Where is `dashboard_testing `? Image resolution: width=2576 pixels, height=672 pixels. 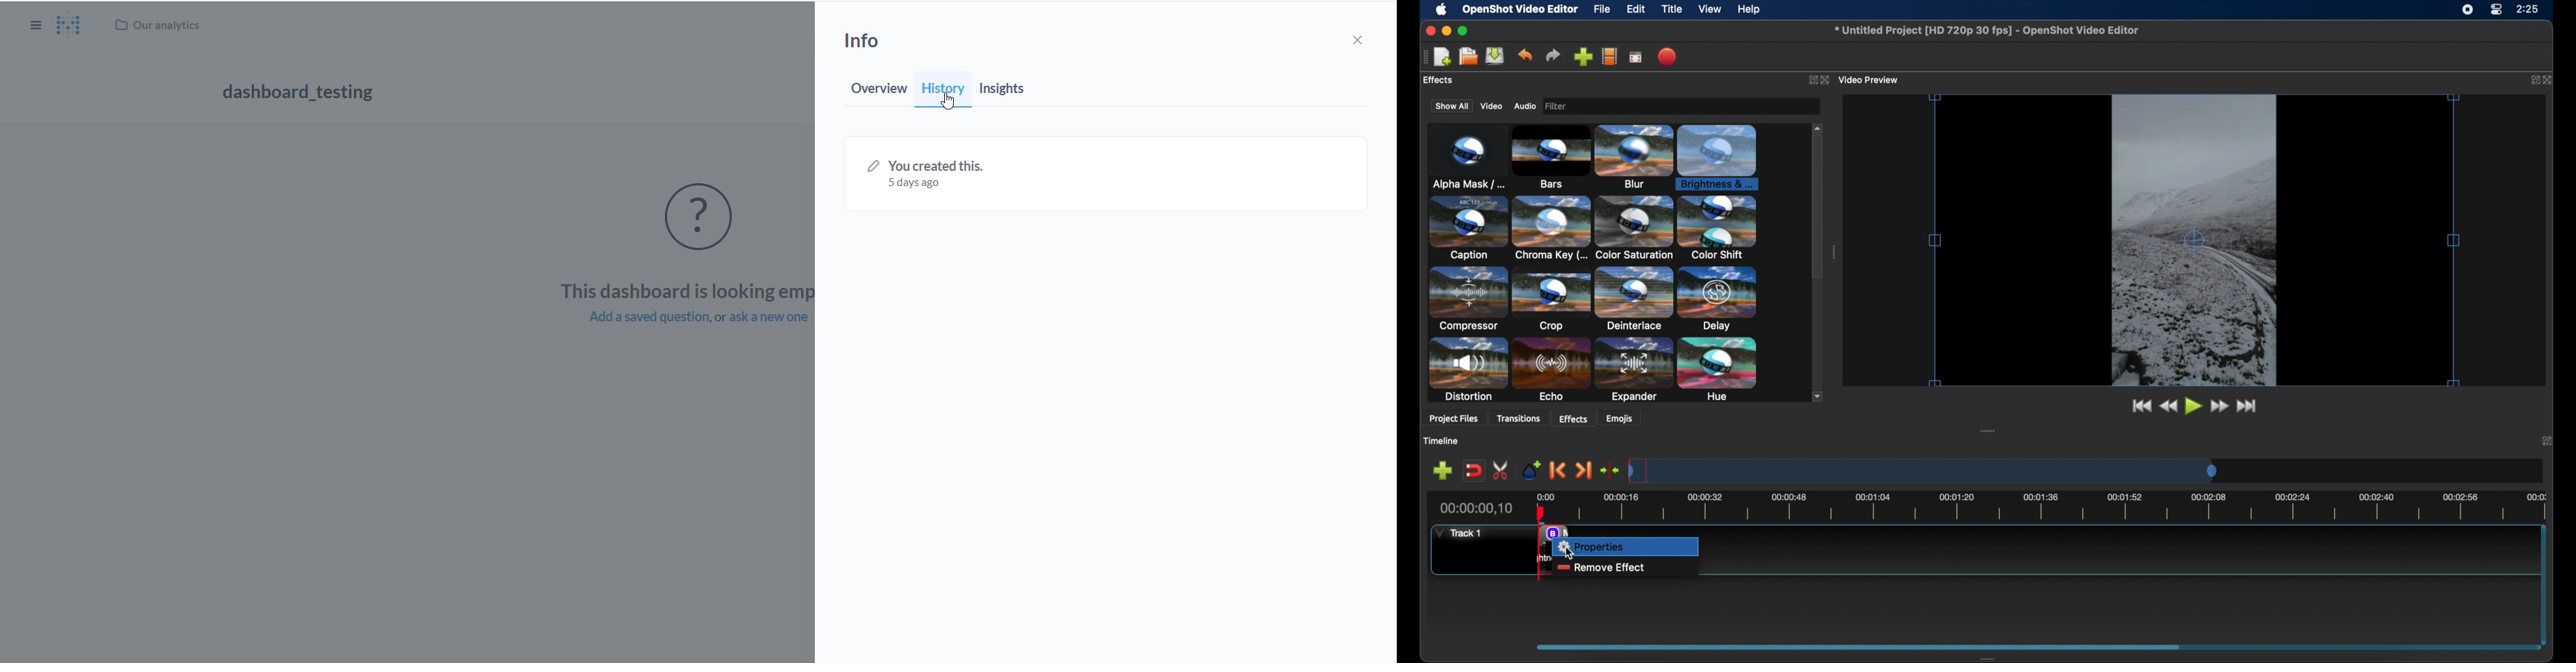
dashboard_testing  is located at coordinates (300, 95).